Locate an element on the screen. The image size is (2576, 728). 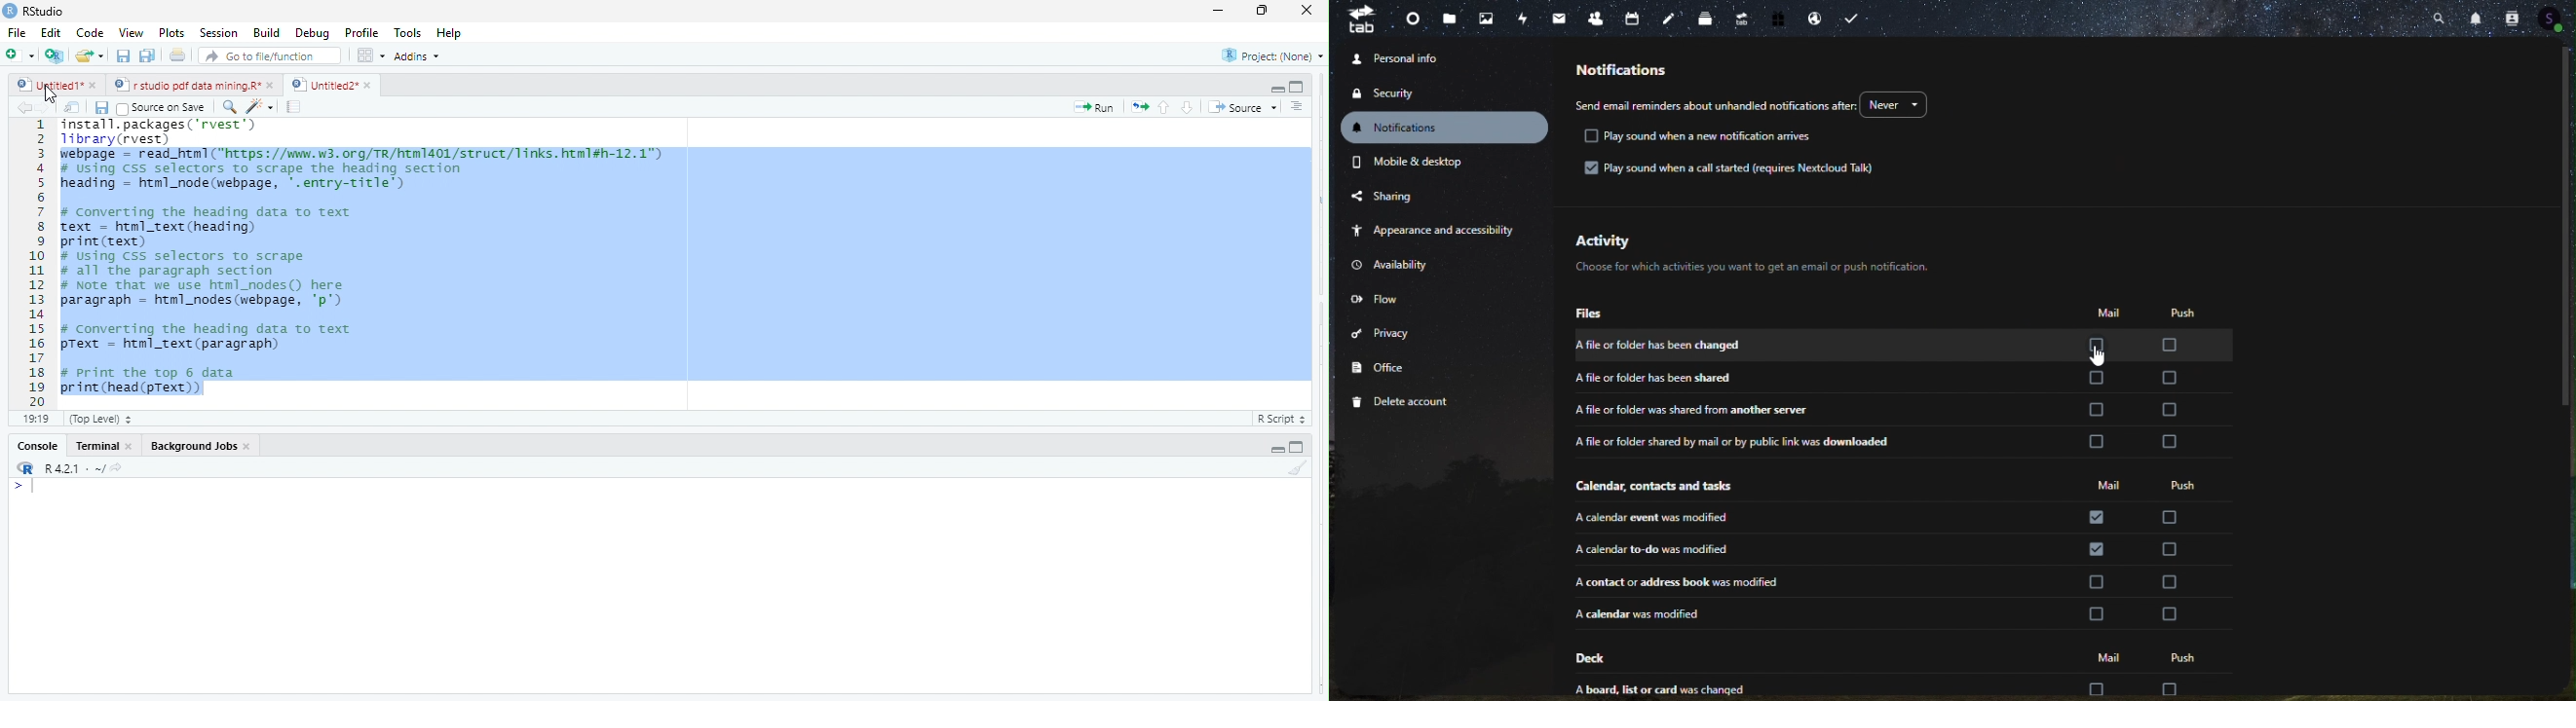
show document outline is located at coordinates (1298, 106).